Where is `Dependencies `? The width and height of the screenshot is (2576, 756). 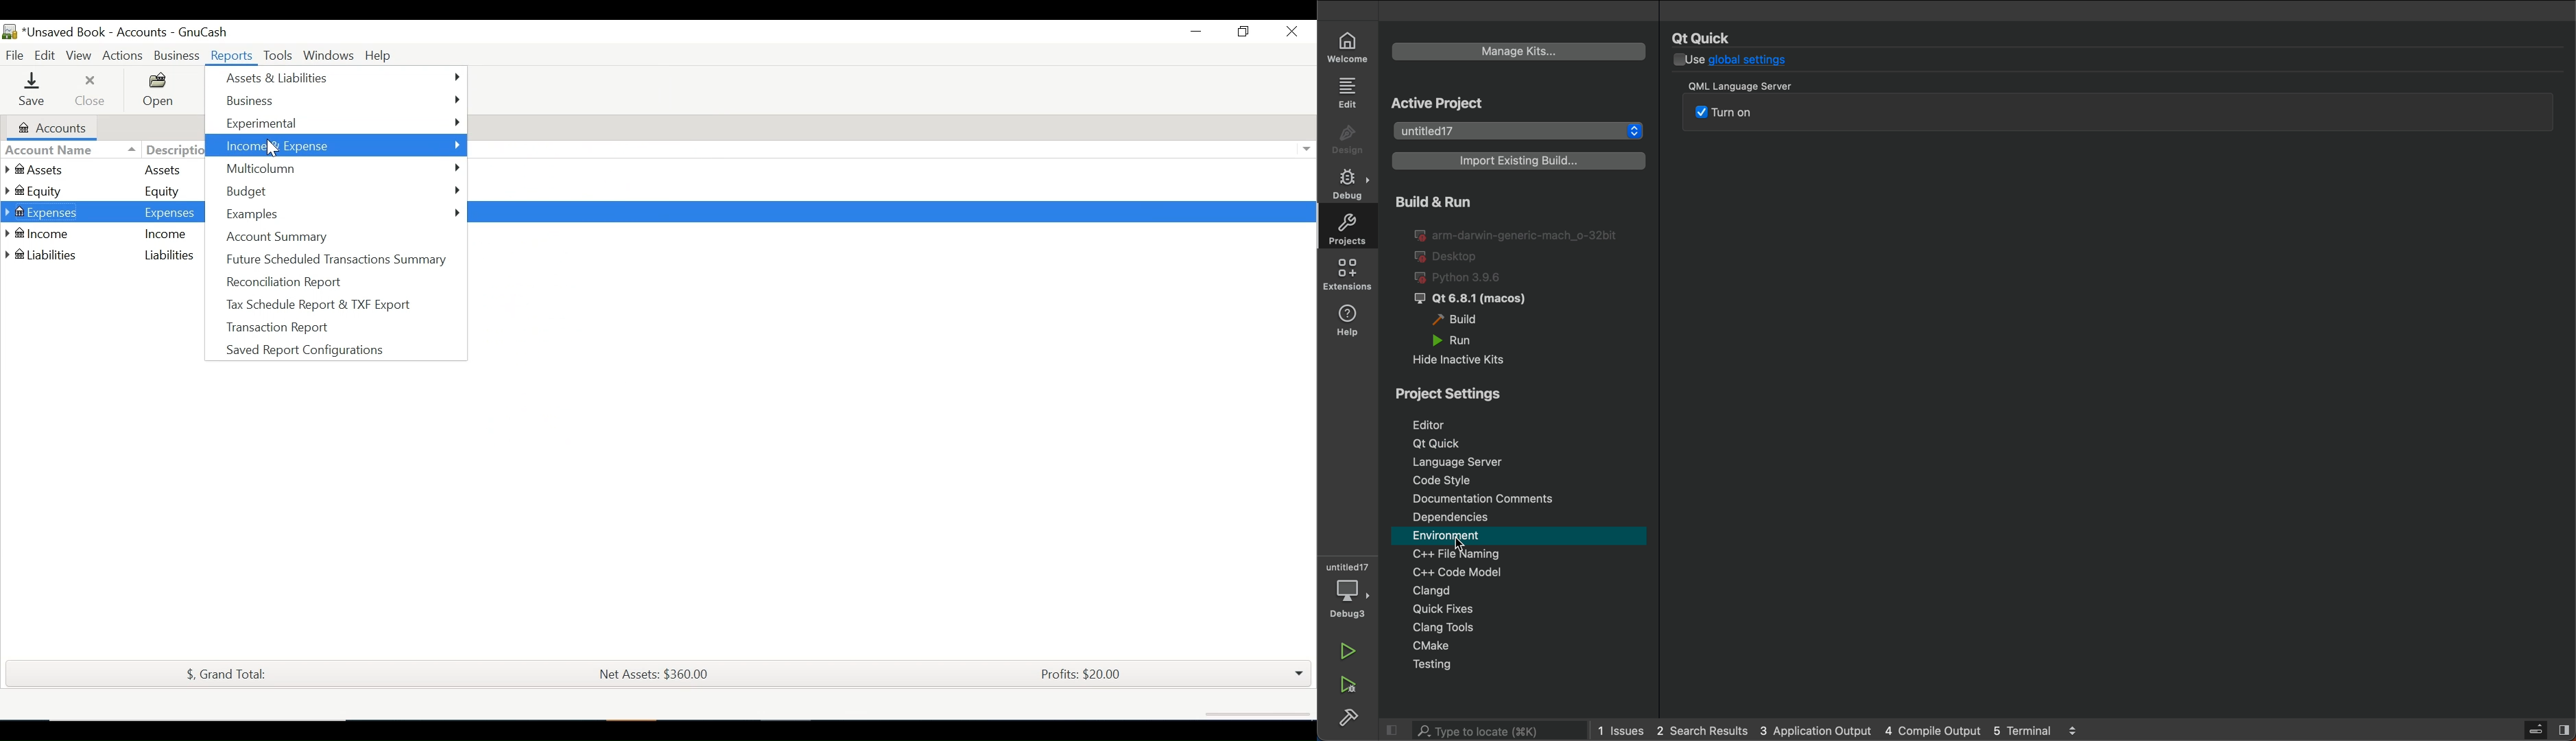
Dependencies  is located at coordinates (1522, 517).